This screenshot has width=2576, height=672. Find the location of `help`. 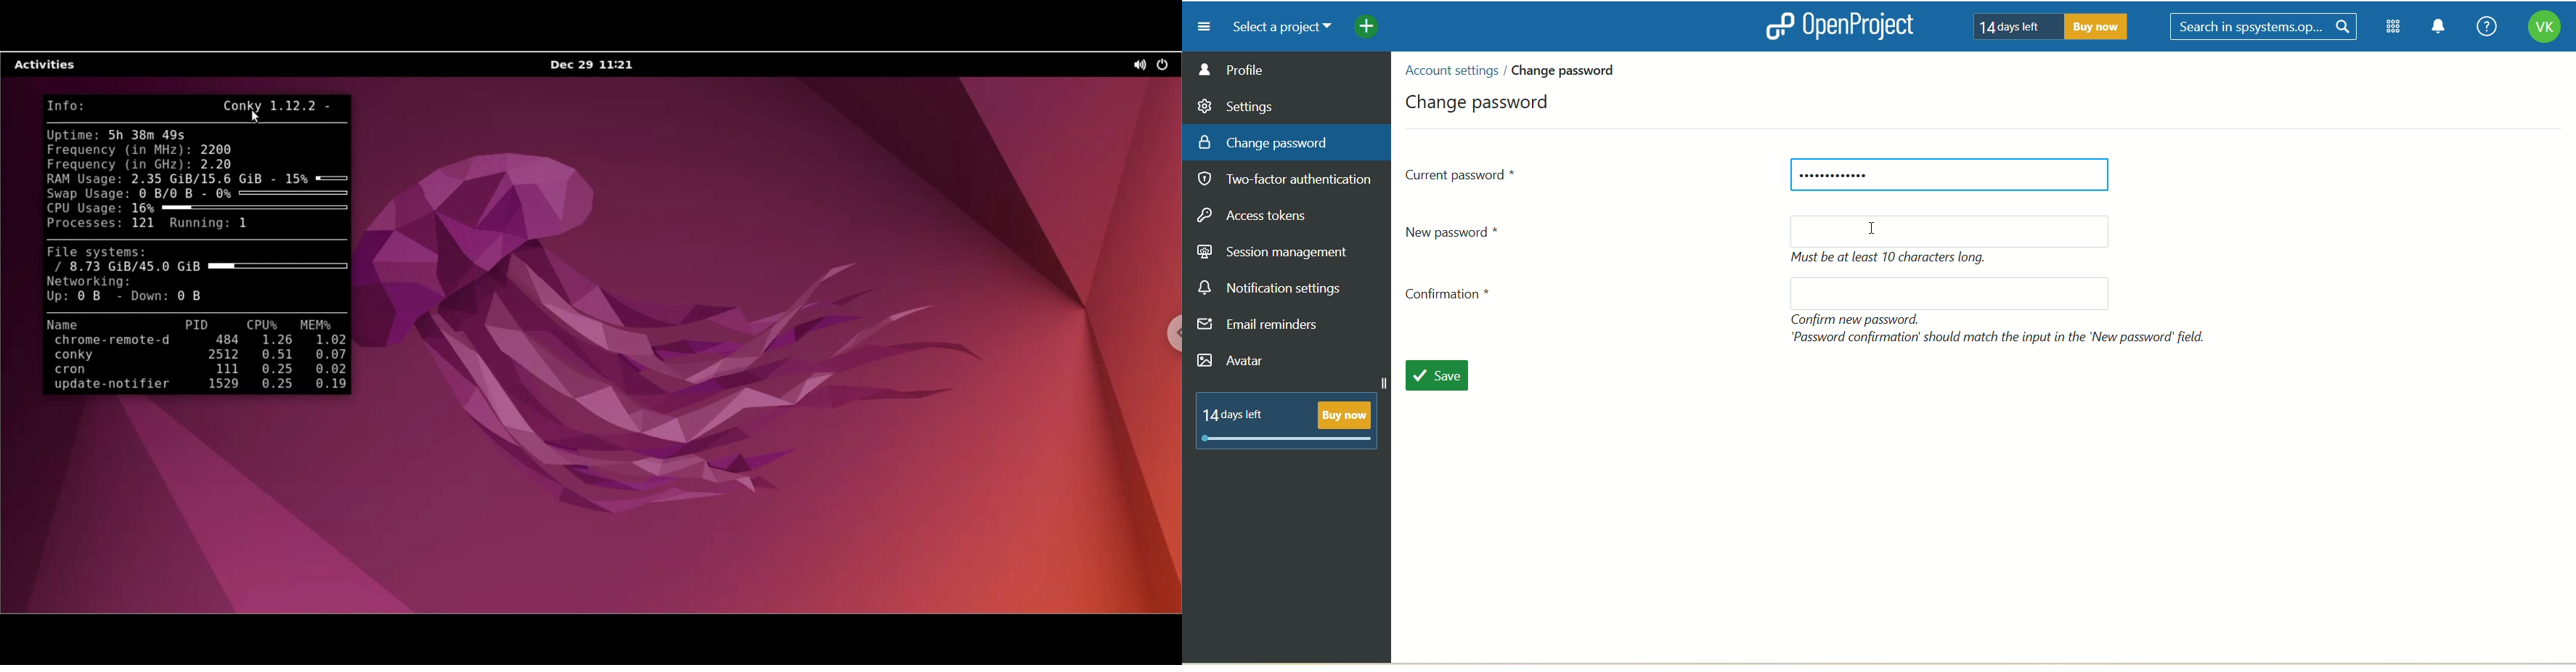

help is located at coordinates (2482, 28).